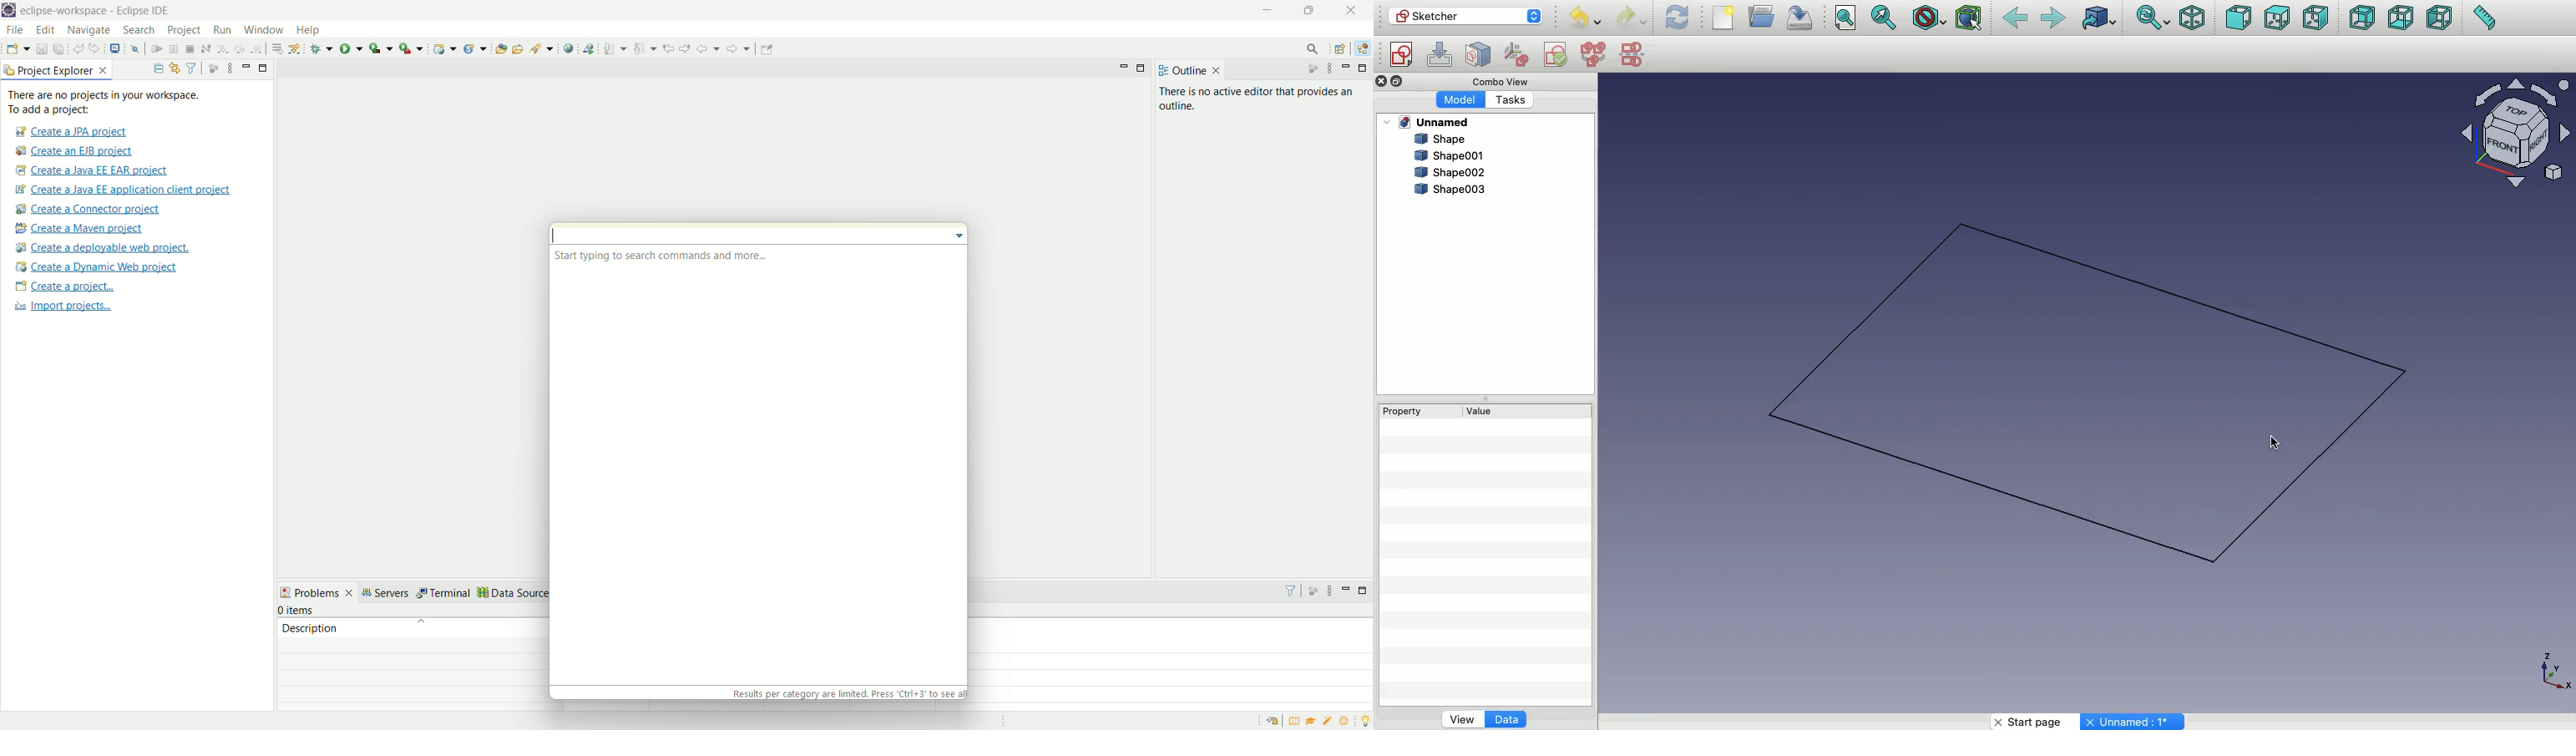  I want to click on Edit sketch, so click(1440, 53).